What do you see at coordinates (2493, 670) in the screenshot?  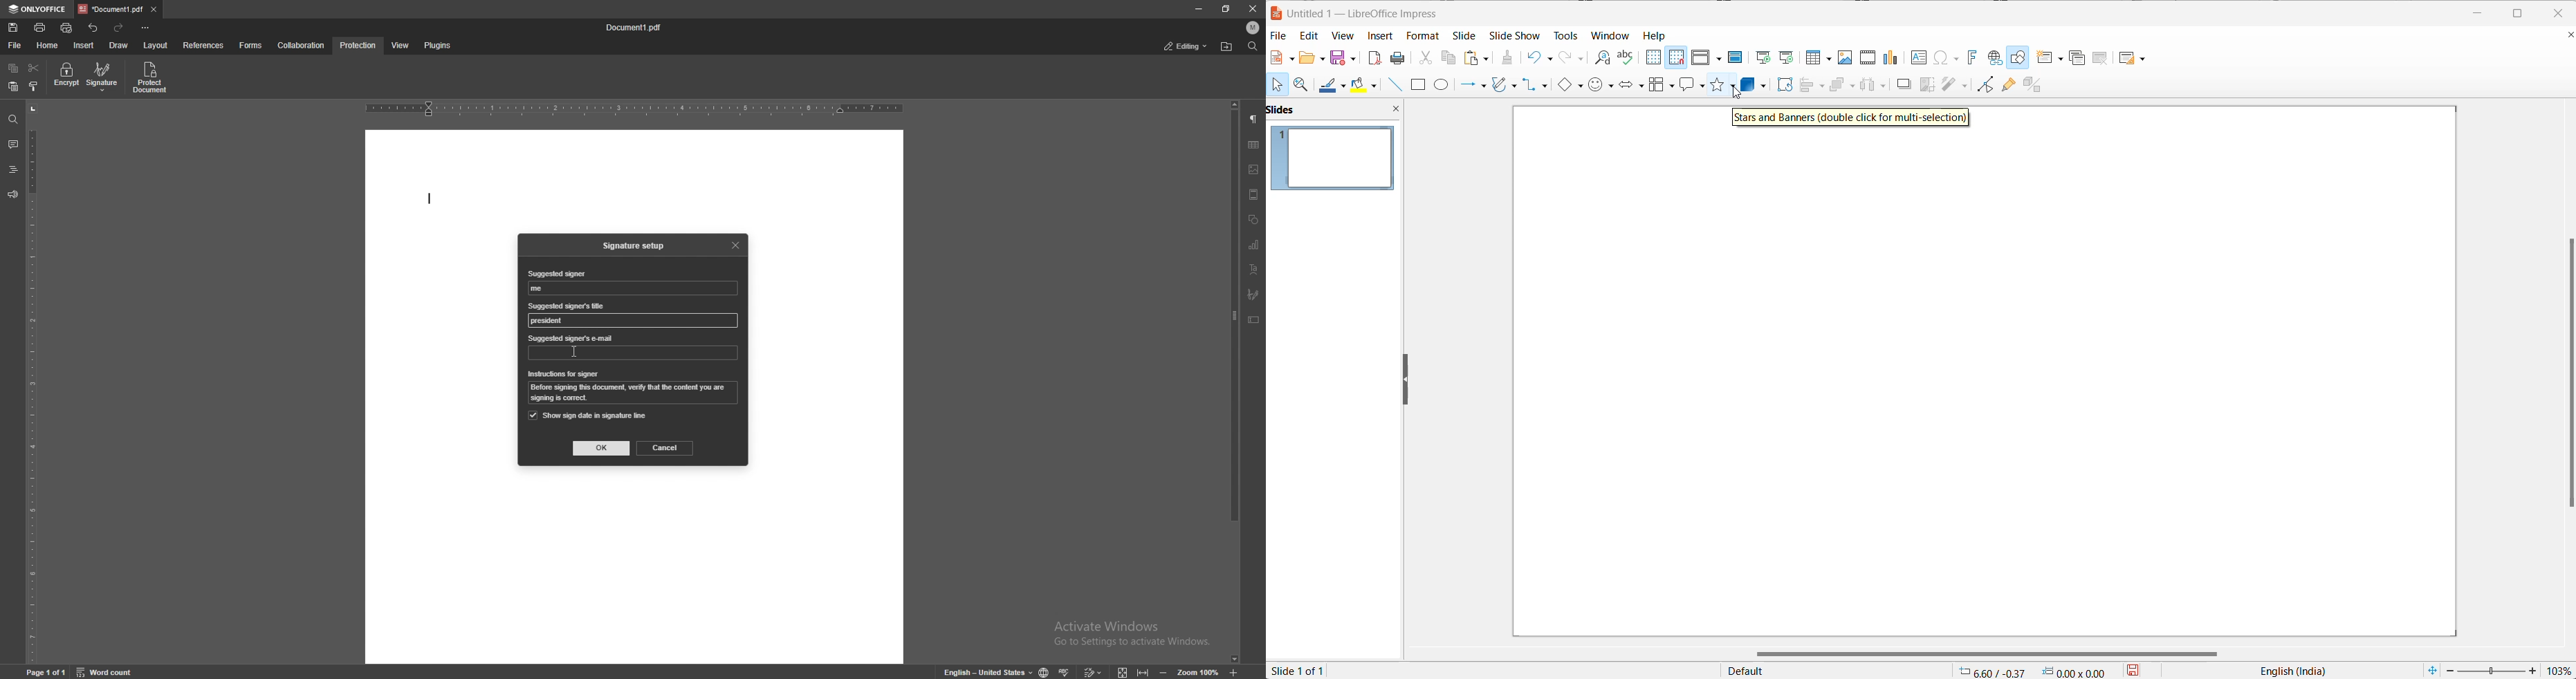 I see `zoom slider` at bounding box center [2493, 670].